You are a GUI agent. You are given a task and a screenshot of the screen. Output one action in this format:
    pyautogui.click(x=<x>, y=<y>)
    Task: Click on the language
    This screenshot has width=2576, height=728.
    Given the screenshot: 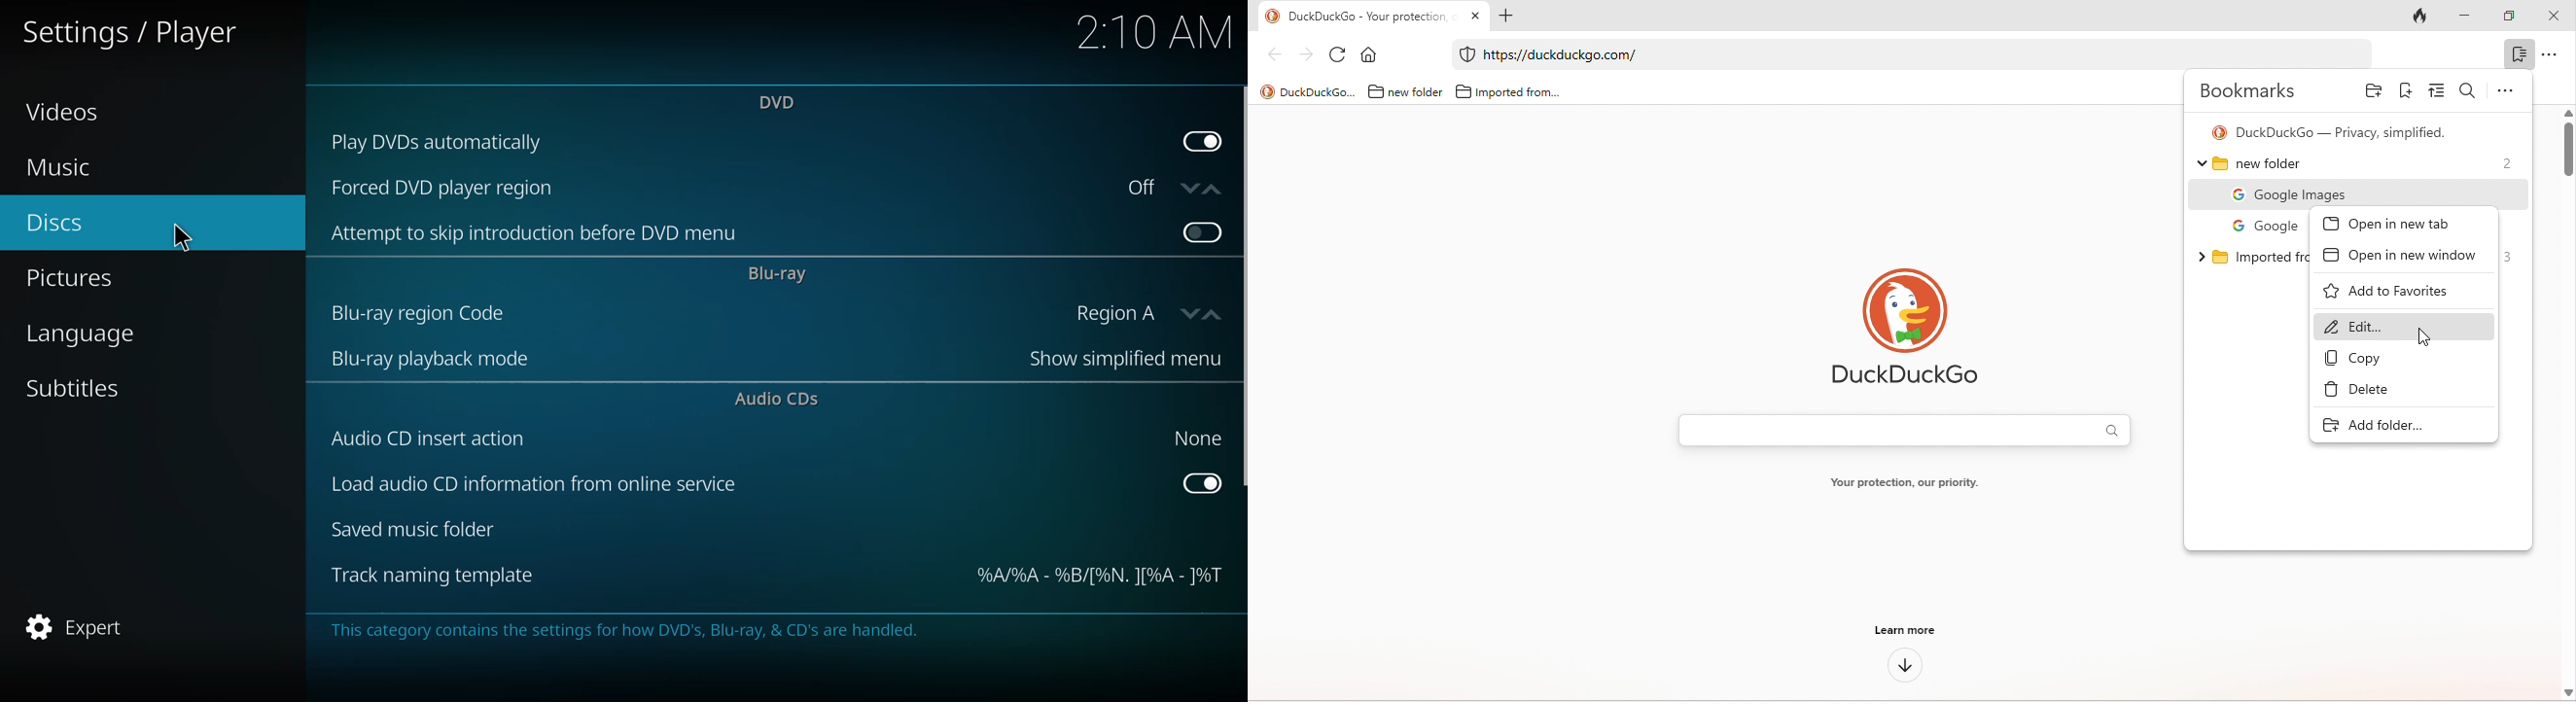 What is the action you would take?
    pyautogui.click(x=79, y=333)
    